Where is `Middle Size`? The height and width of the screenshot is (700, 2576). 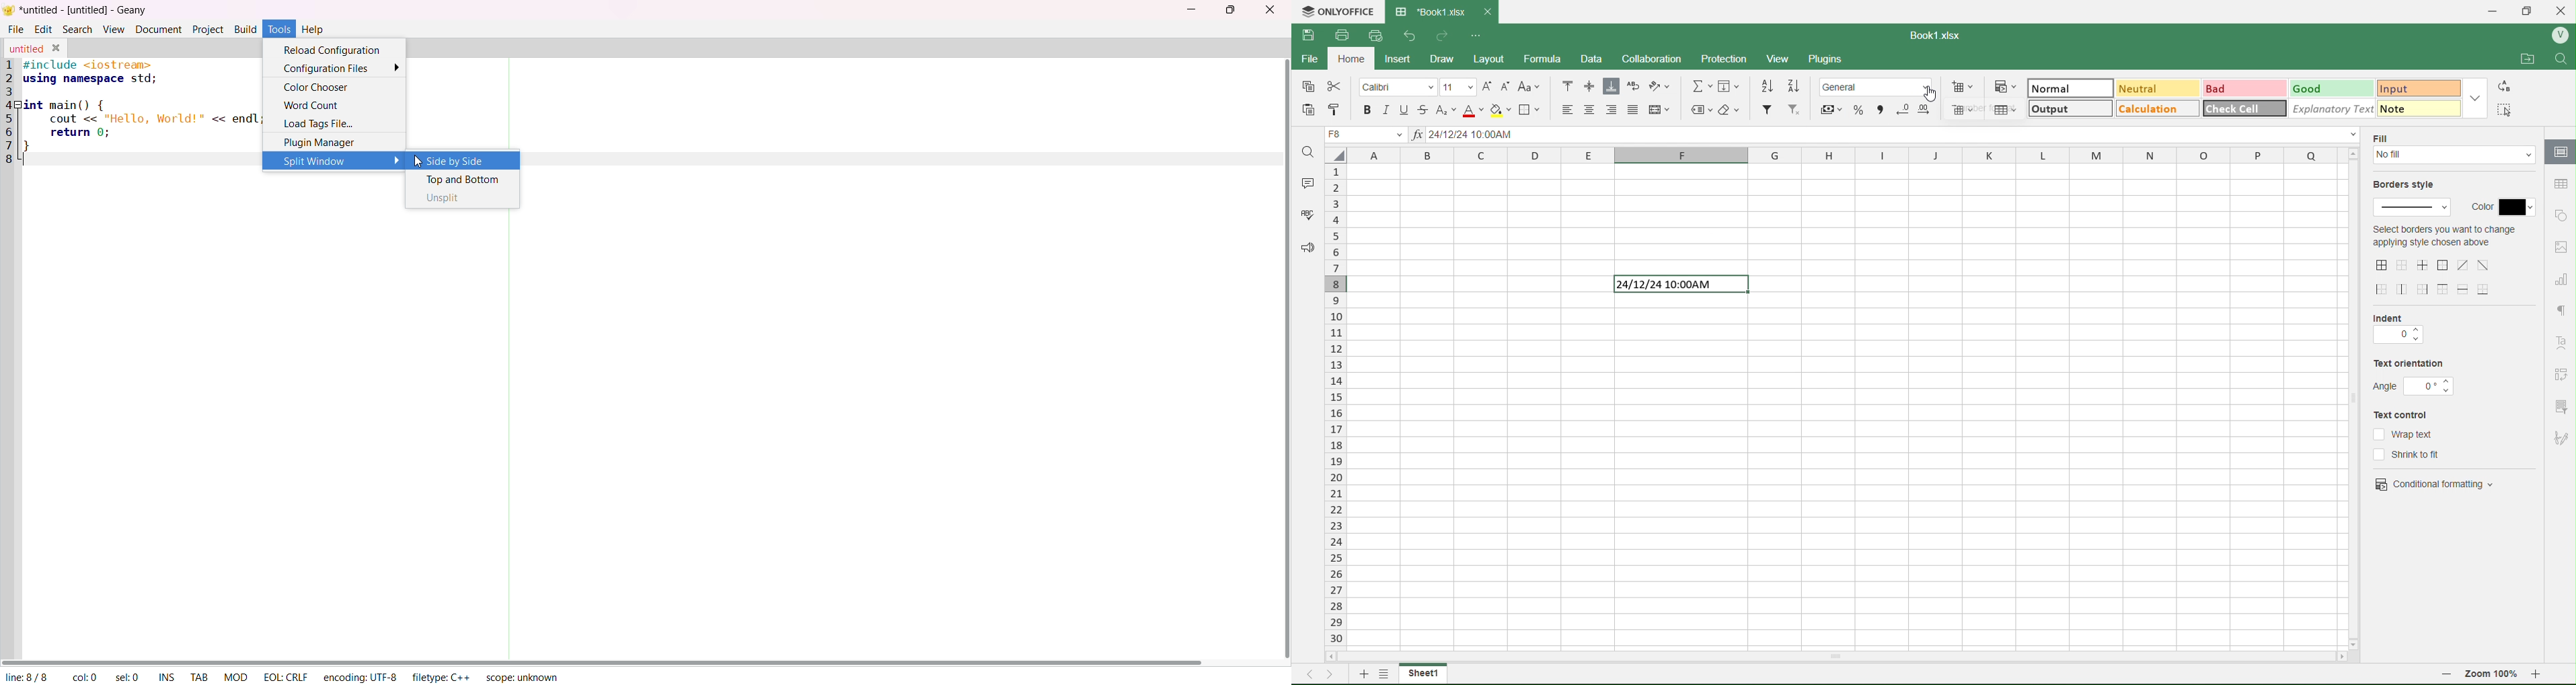 Middle Size is located at coordinates (1588, 86).